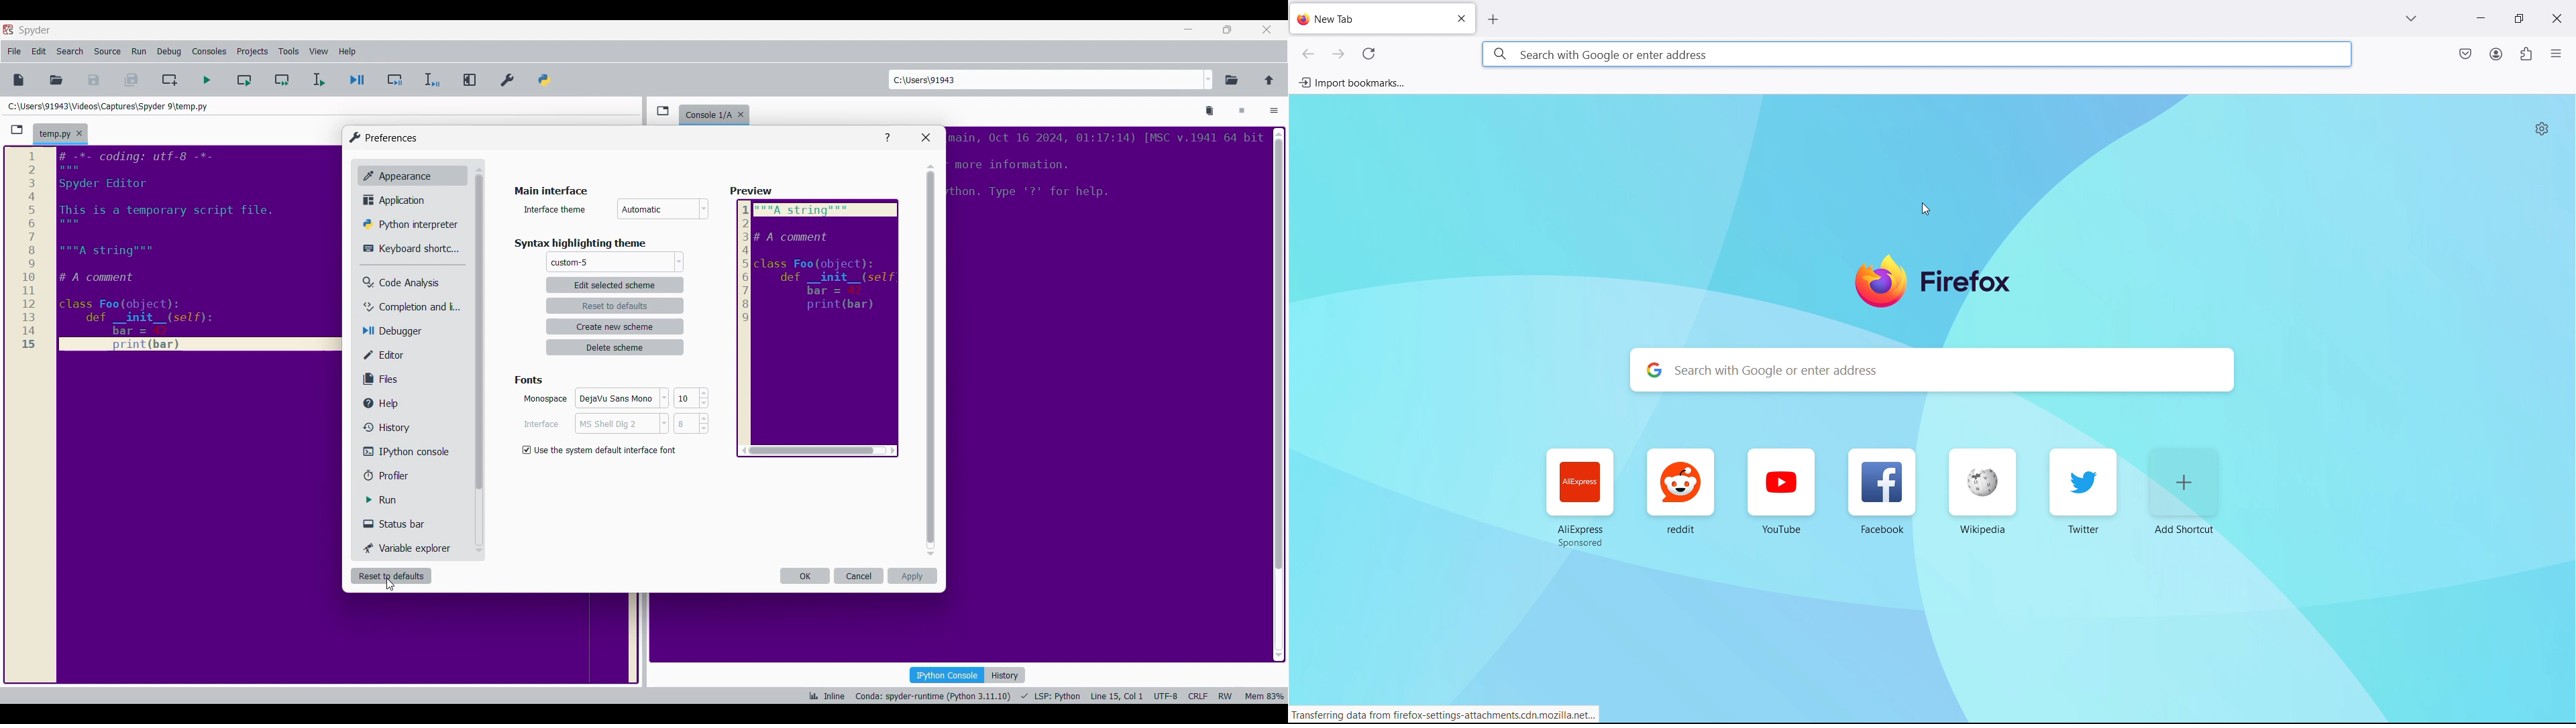  What do you see at coordinates (2184, 491) in the screenshot?
I see `add shortcut` at bounding box center [2184, 491].